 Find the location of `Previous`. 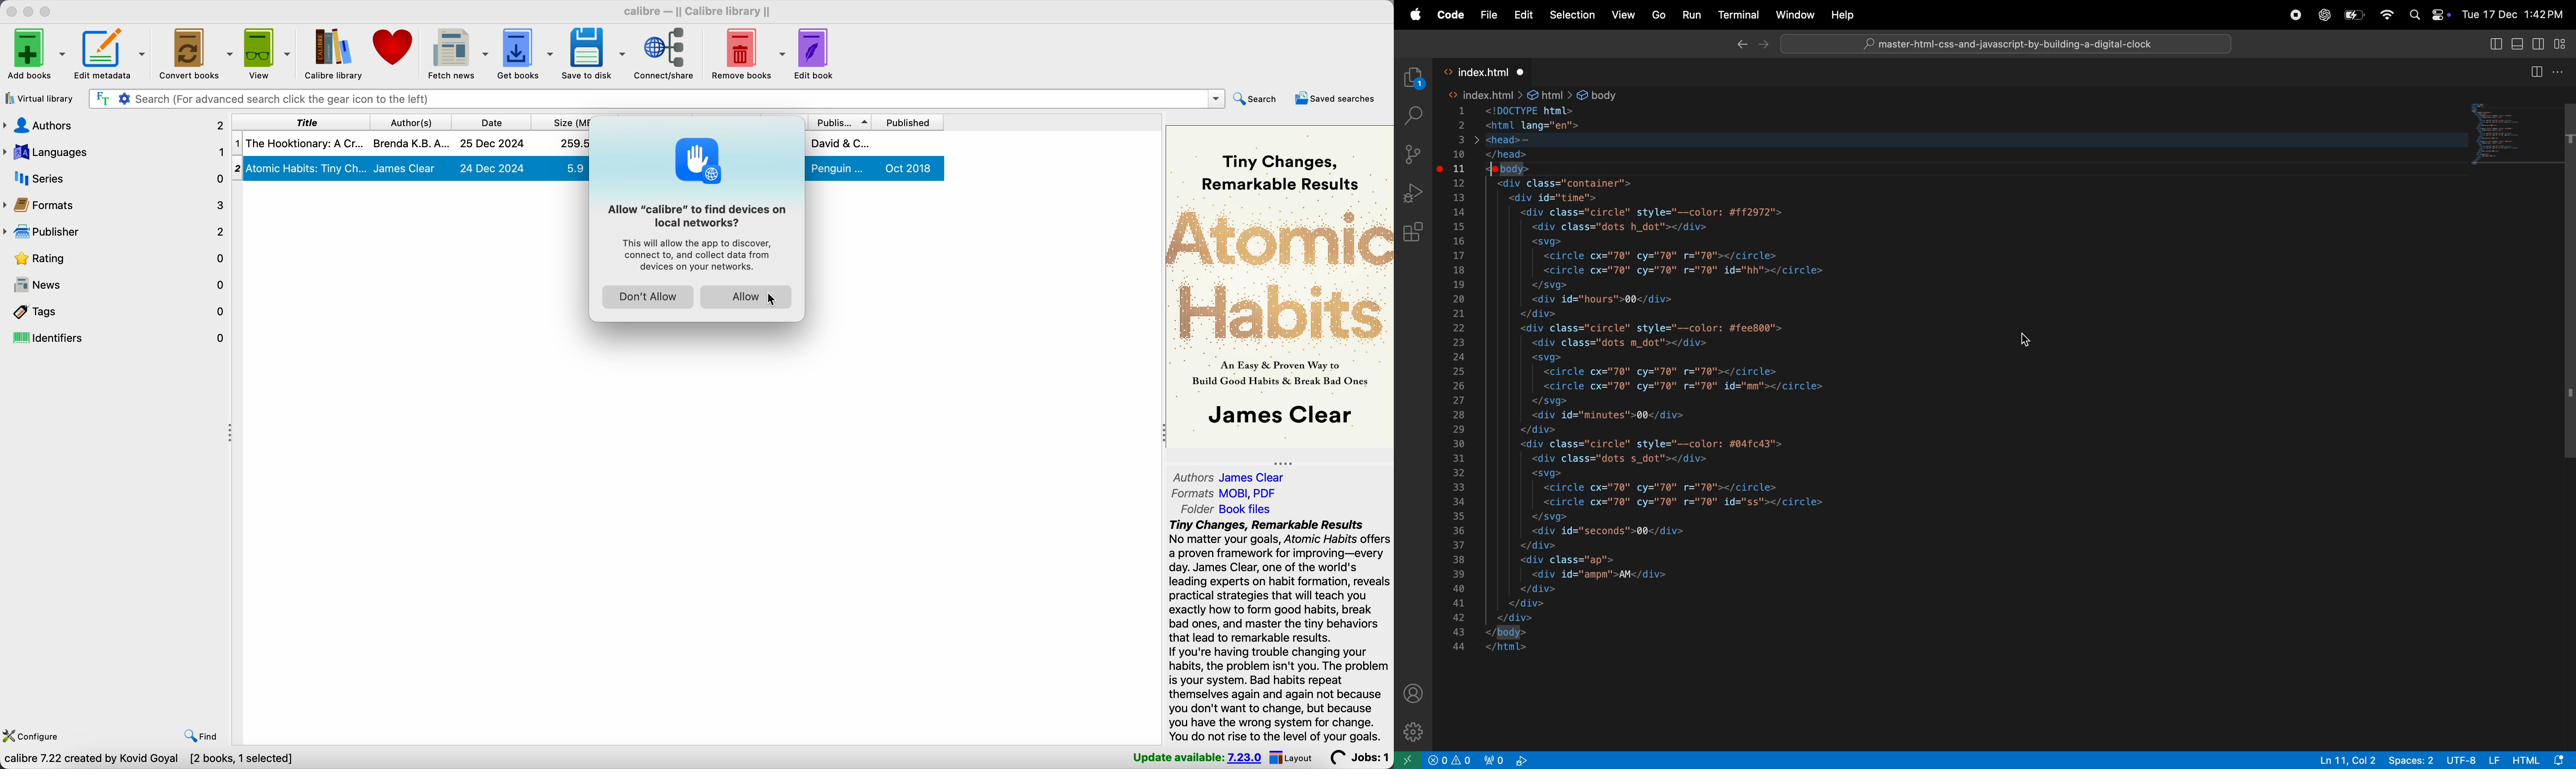

Previous is located at coordinates (1741, 45).